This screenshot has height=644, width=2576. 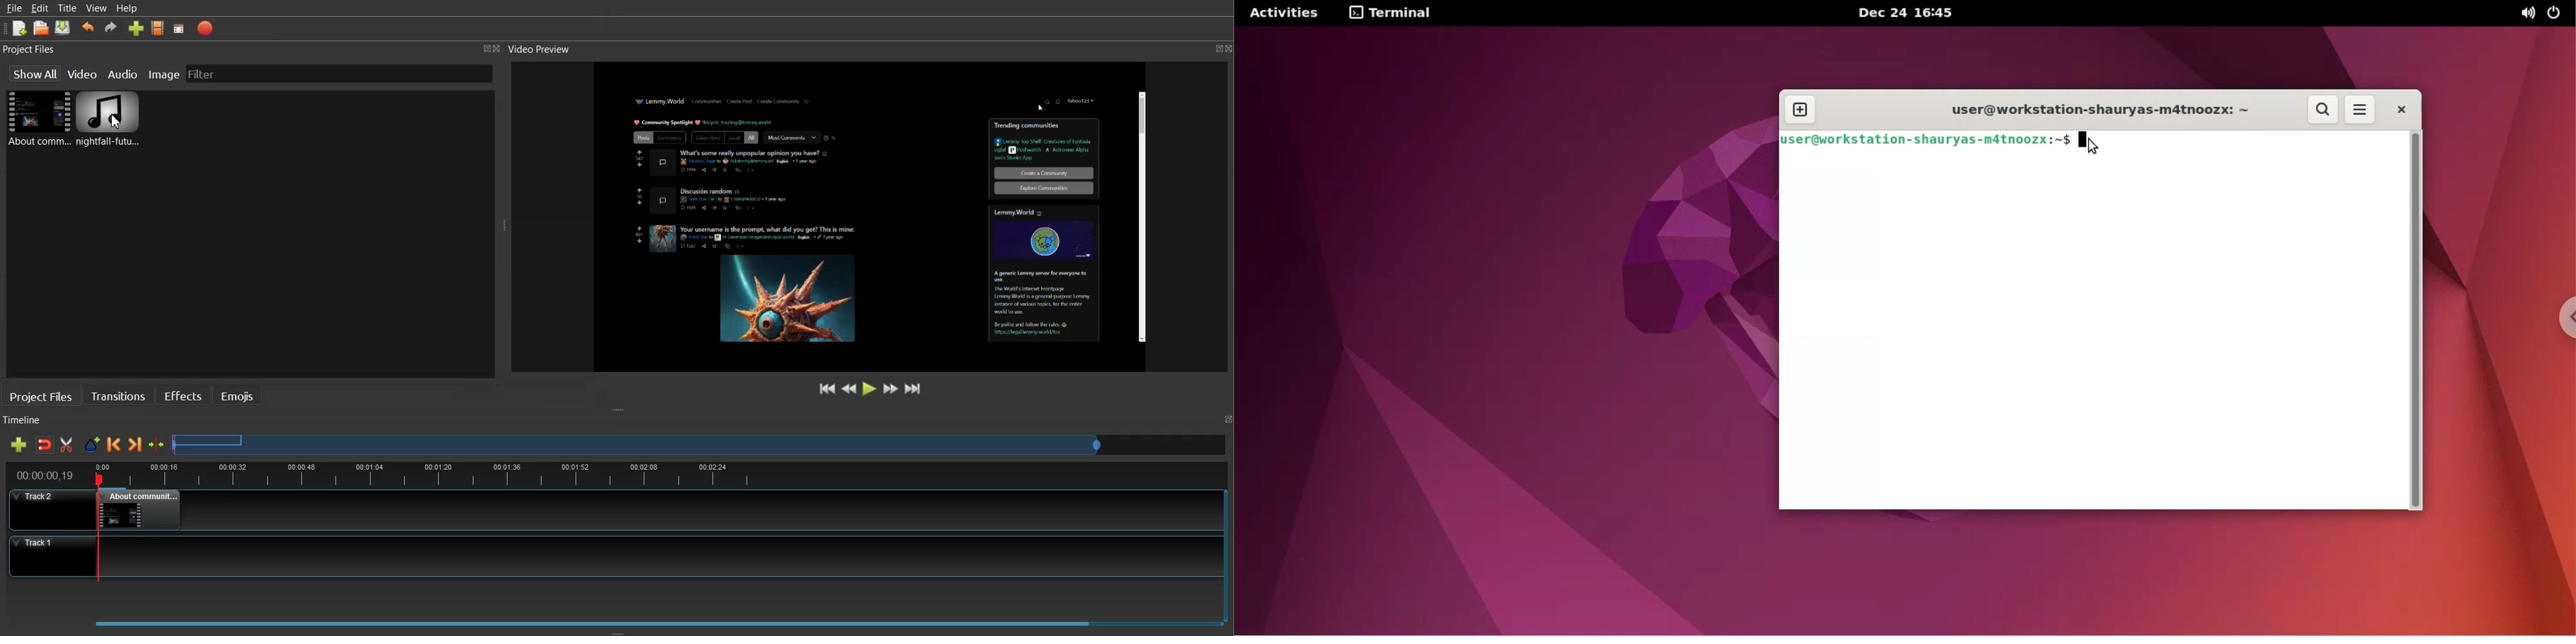 What do you see at coordinates (505, 228) in the screenshot?
I see `Window Adjuster` at bounding box center [505, 228].